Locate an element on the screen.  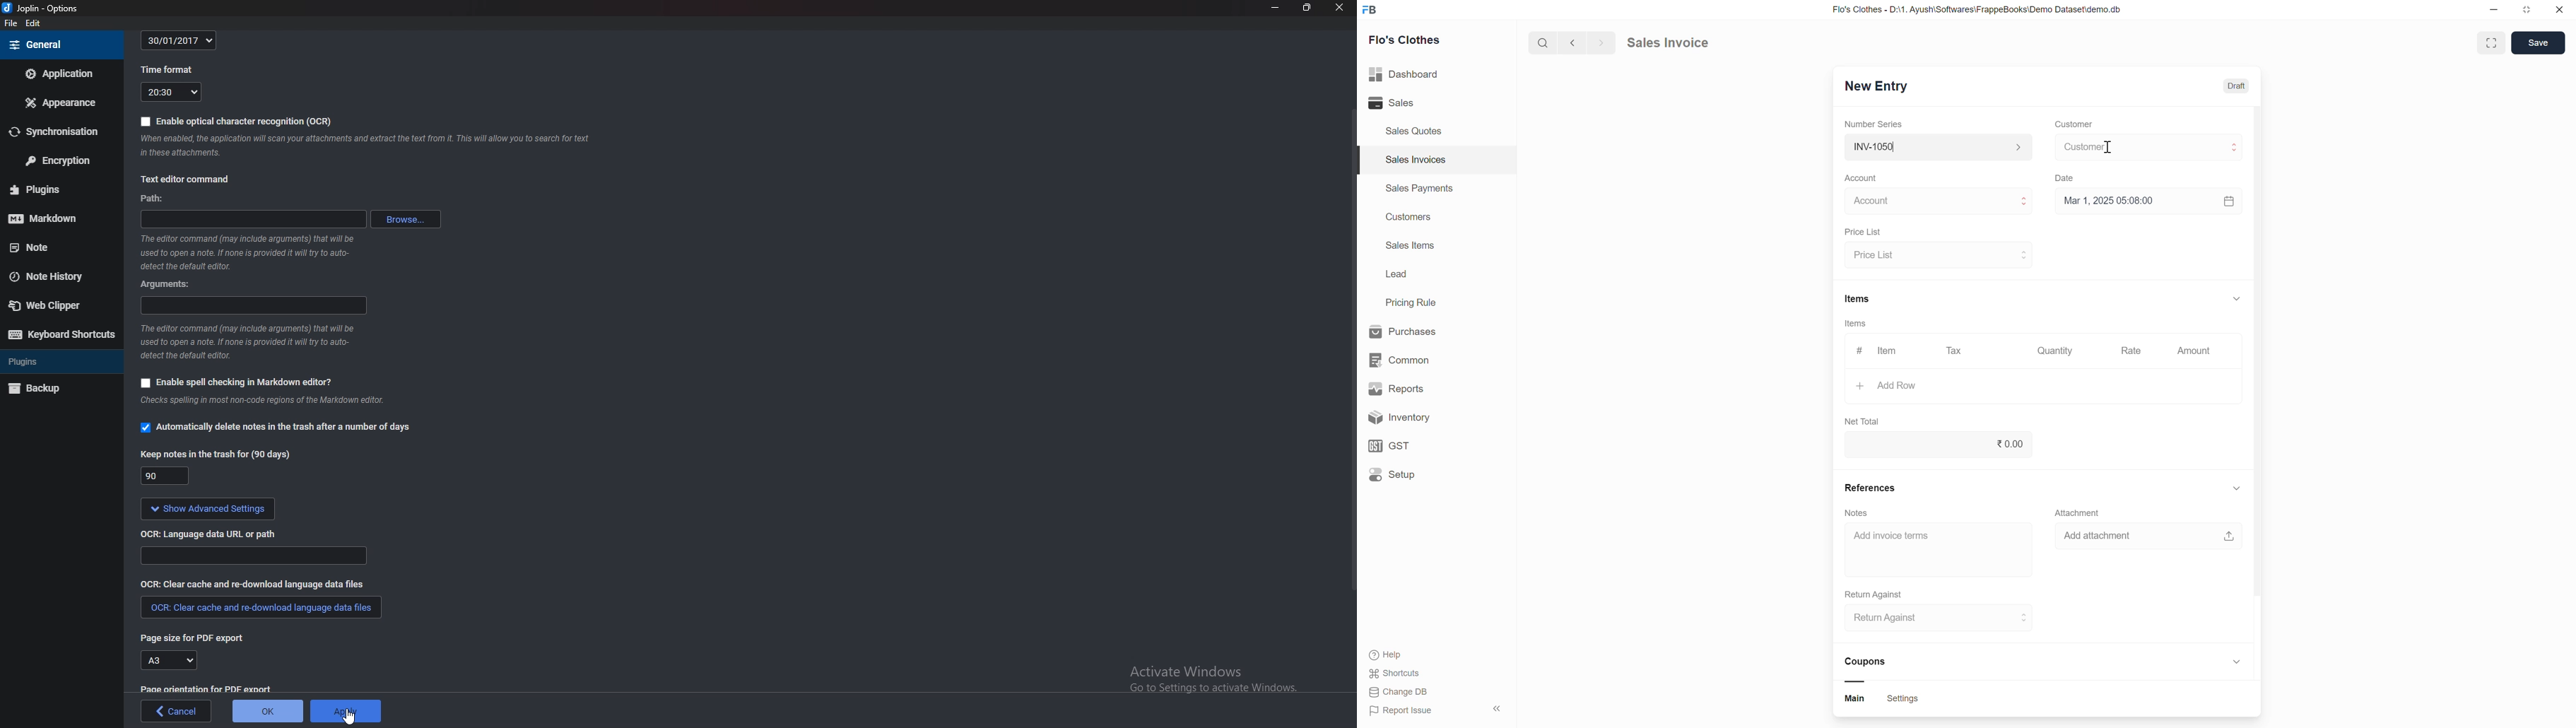
show or hide references  is located at coordinates (2237, 489).